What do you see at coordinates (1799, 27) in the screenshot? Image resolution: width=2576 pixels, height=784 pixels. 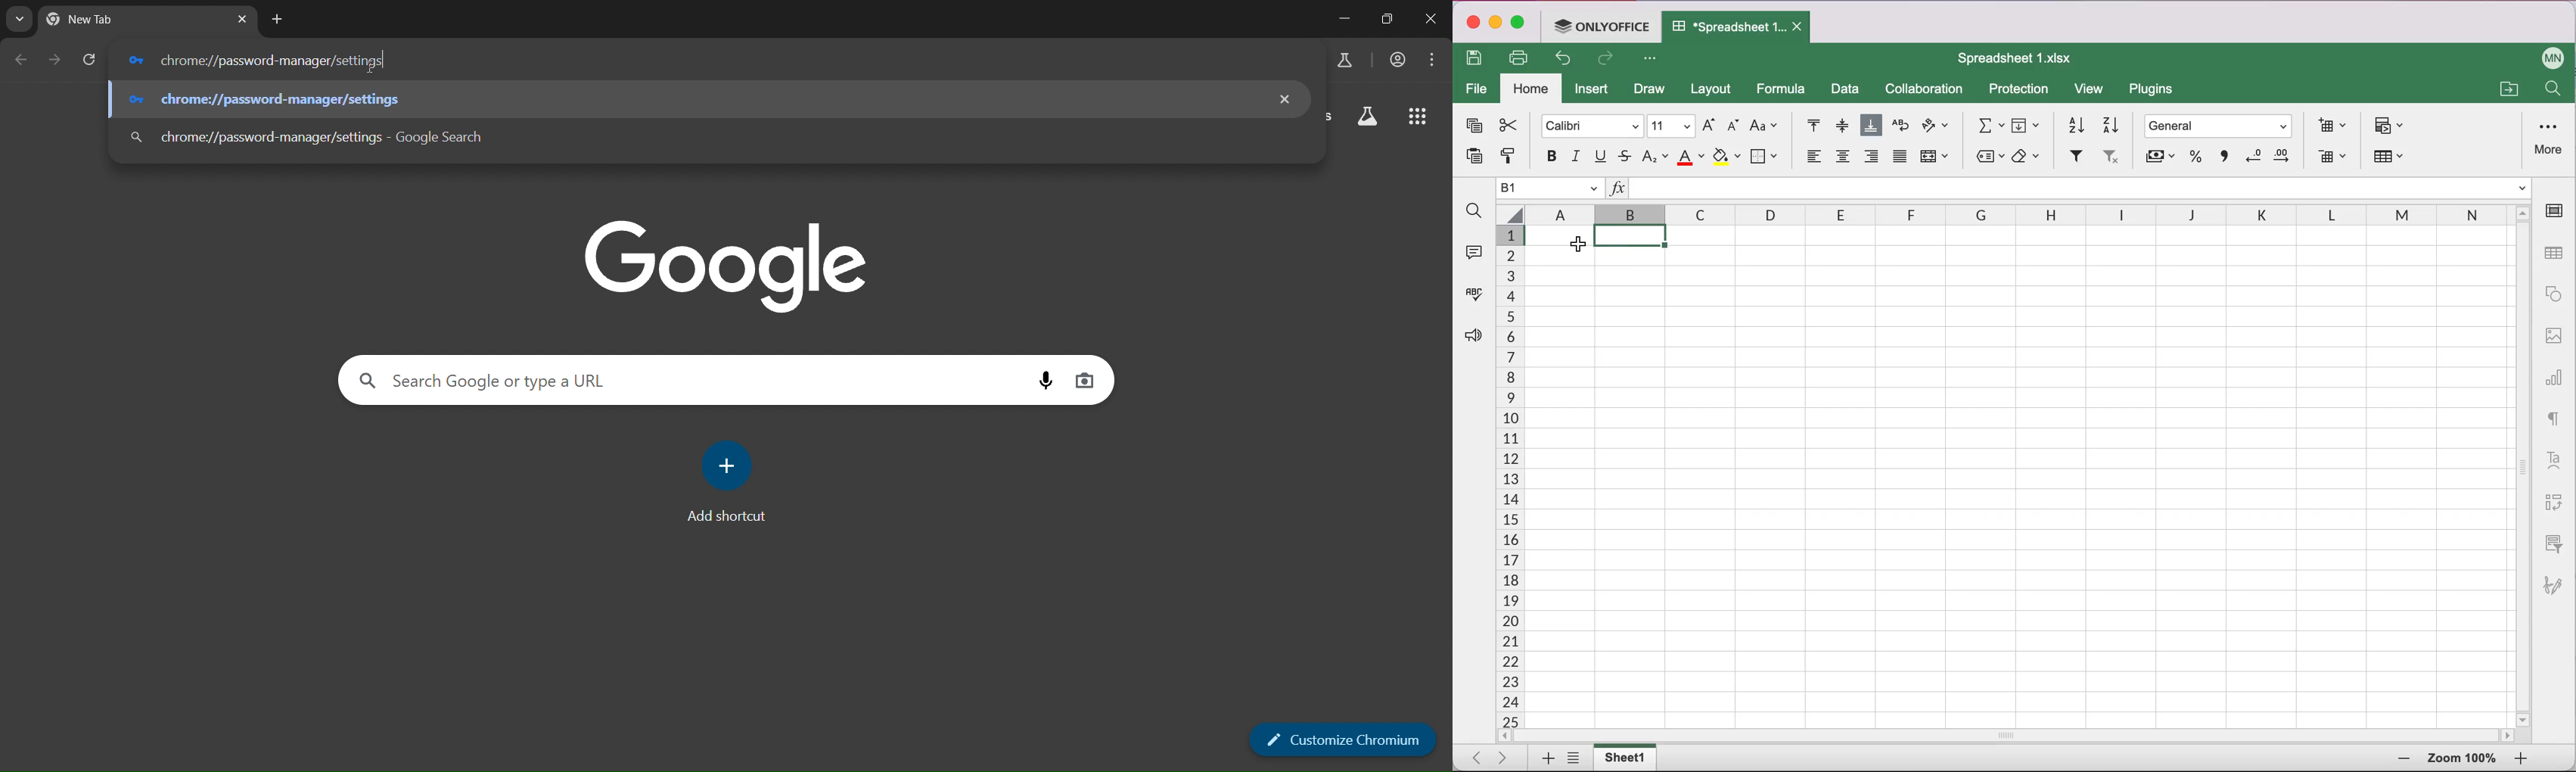 I see `Close` at bounding box center [1799, 27].